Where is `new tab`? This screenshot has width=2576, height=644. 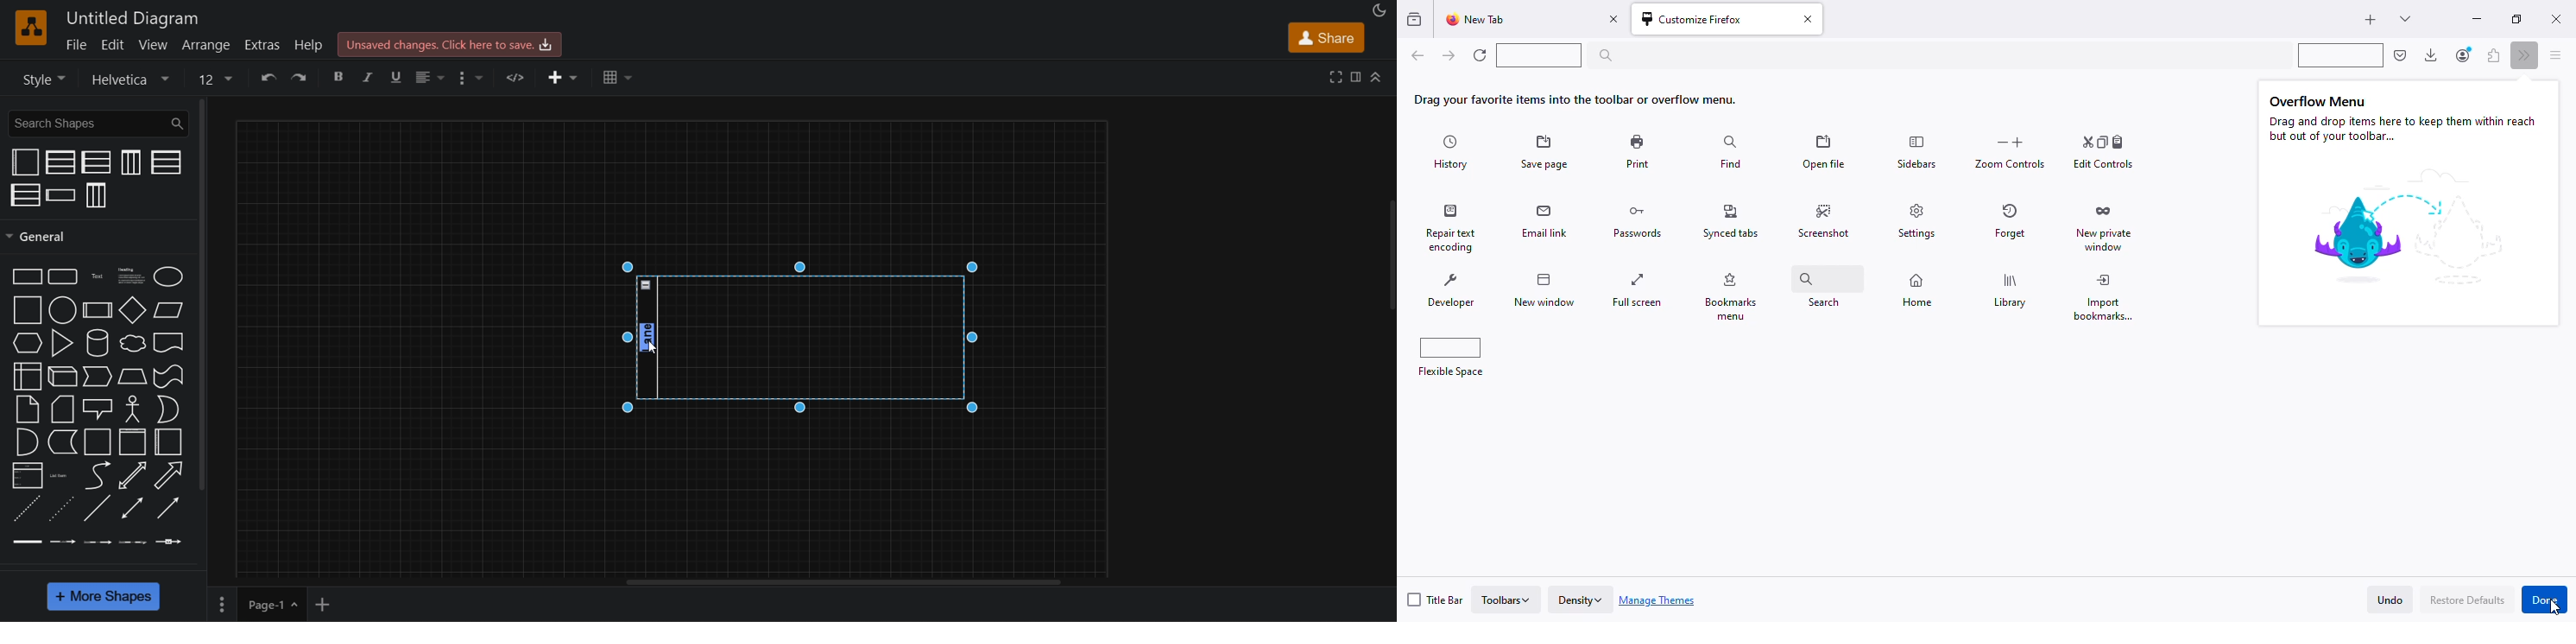 new tab is located at coordinates (1478, 20).